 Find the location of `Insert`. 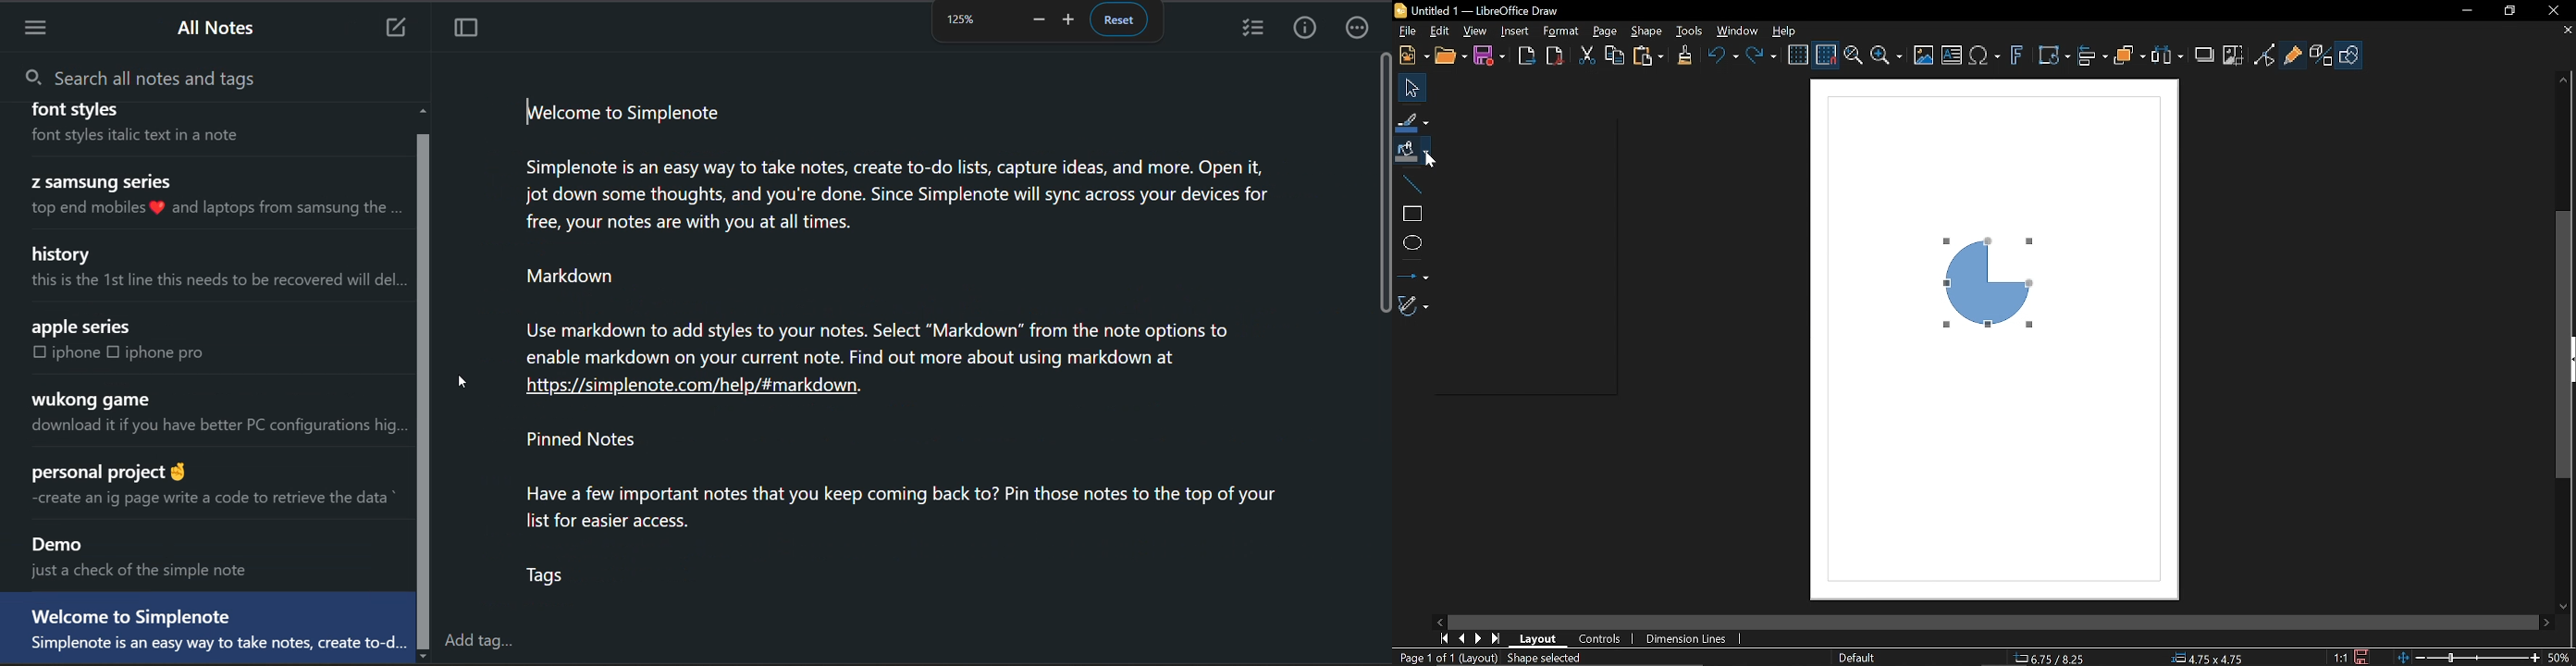

Insert is located at coordinates (1515, 31).